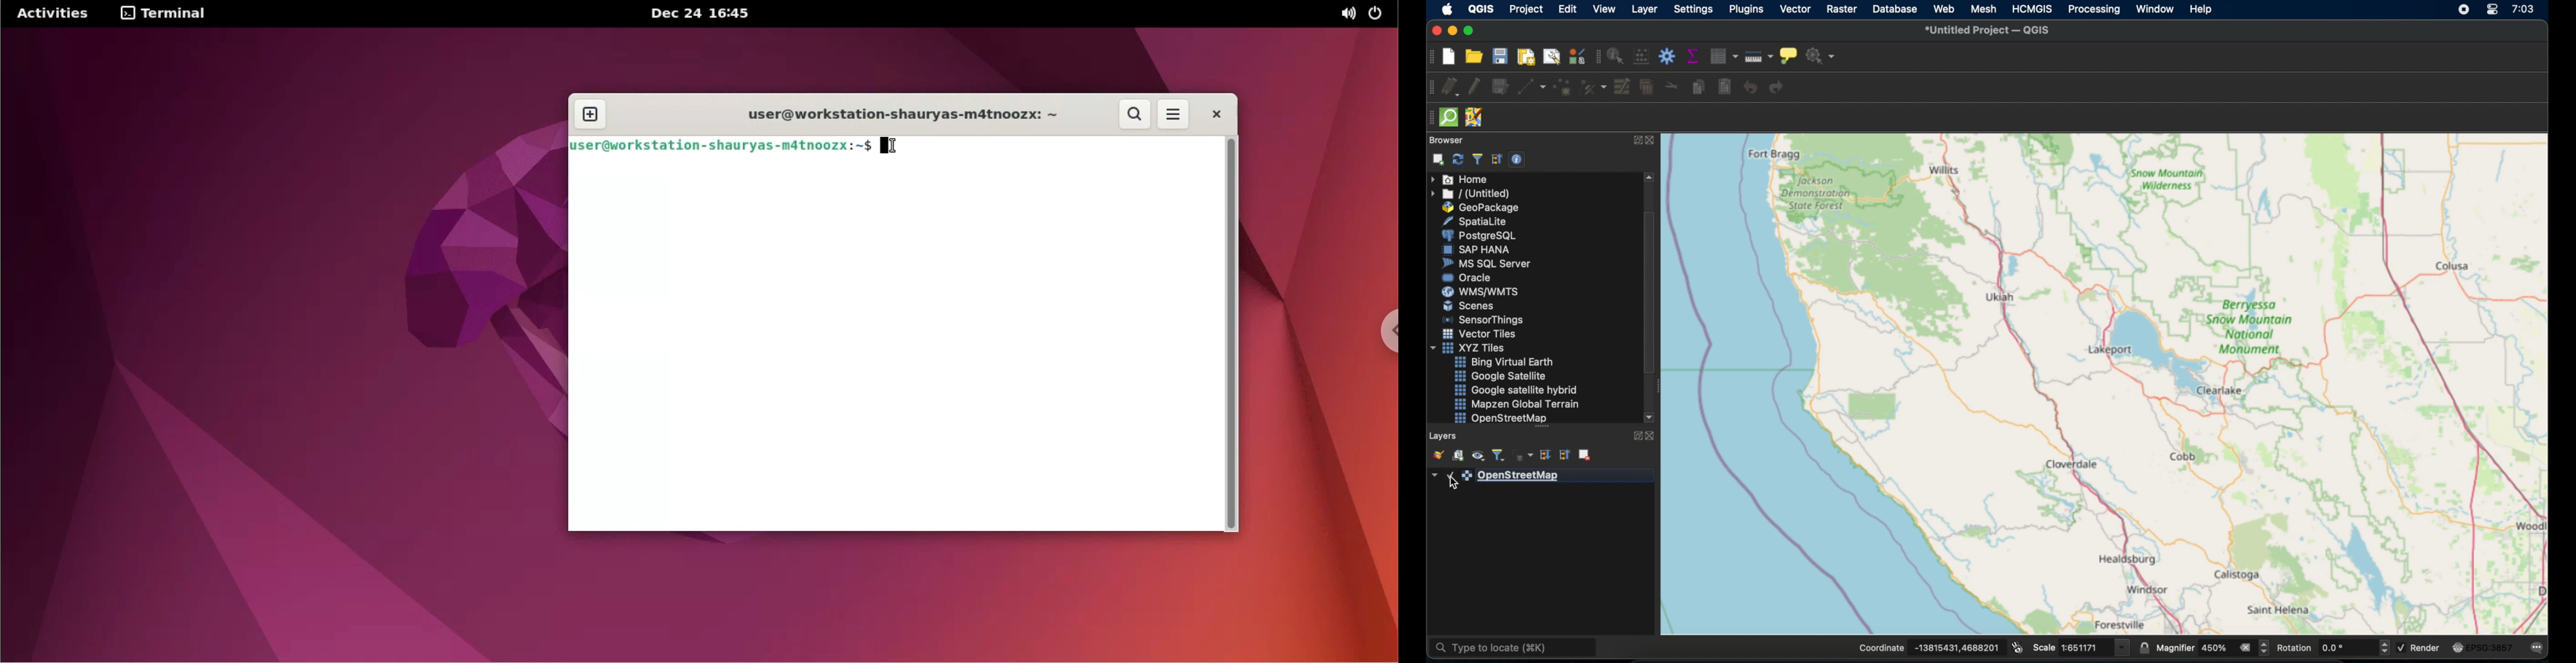  What do you see at coordinates (1724, 87) in the screenshot?
I see `paste features` at bounding box center [1724, 87].